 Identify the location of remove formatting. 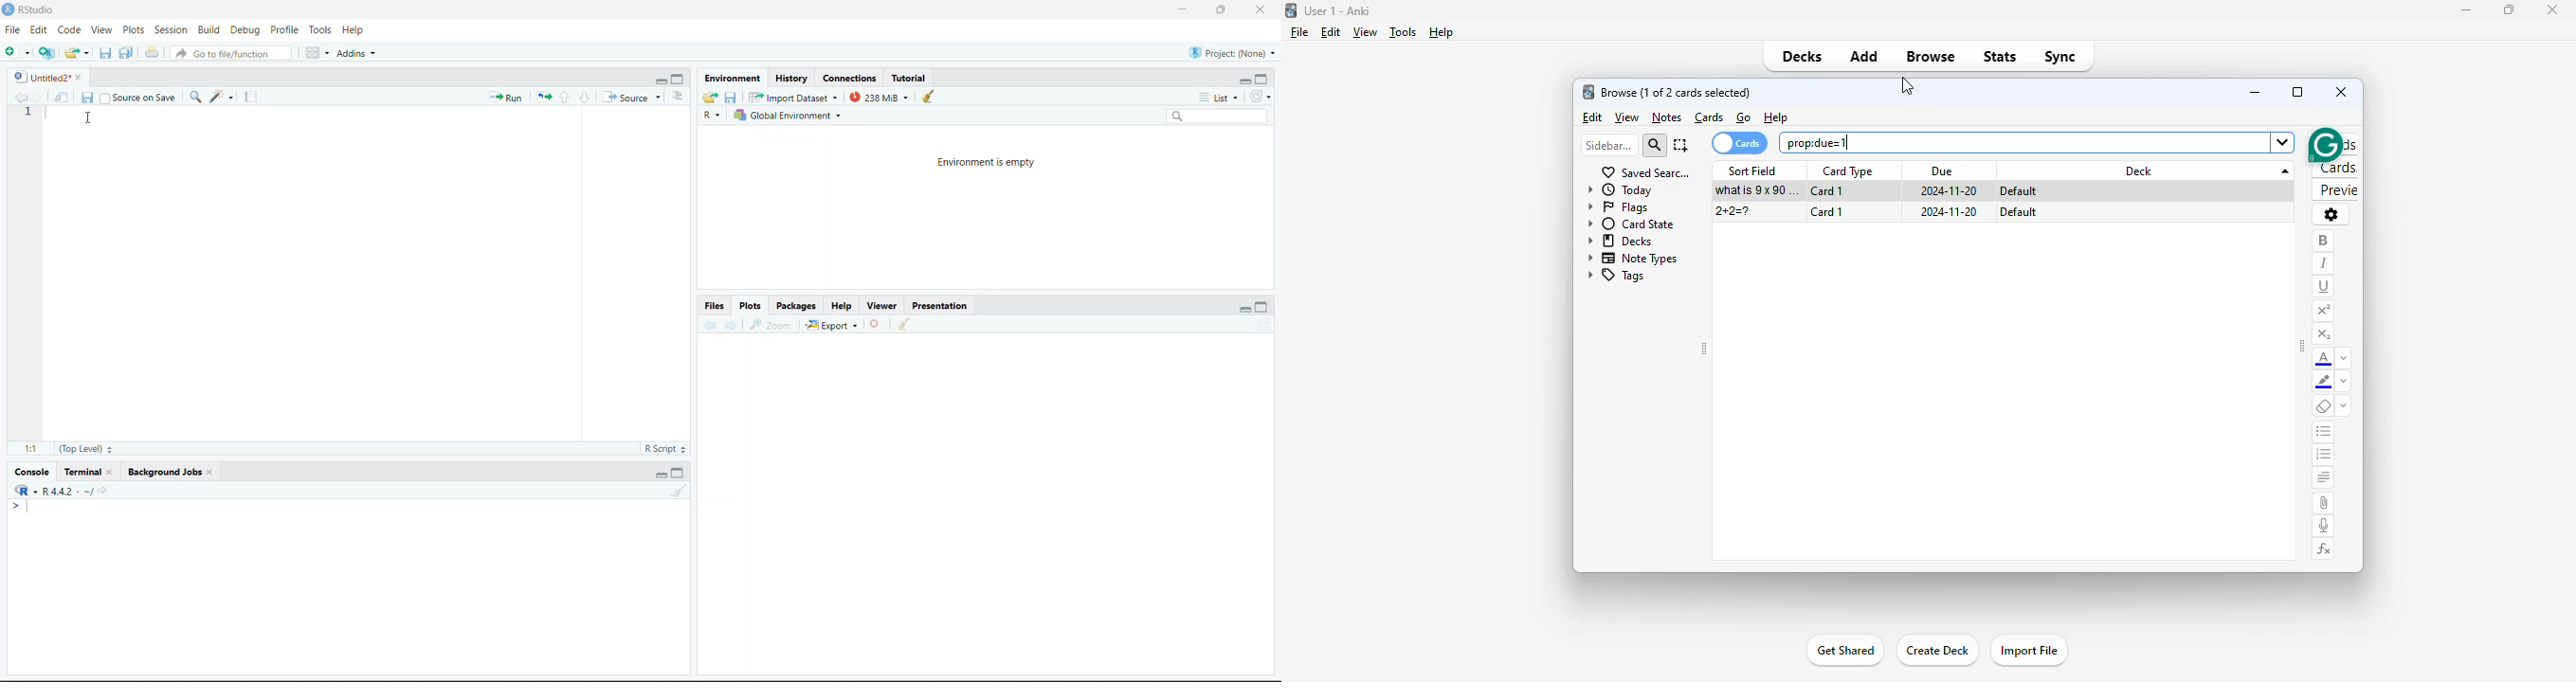
(2324, 406).